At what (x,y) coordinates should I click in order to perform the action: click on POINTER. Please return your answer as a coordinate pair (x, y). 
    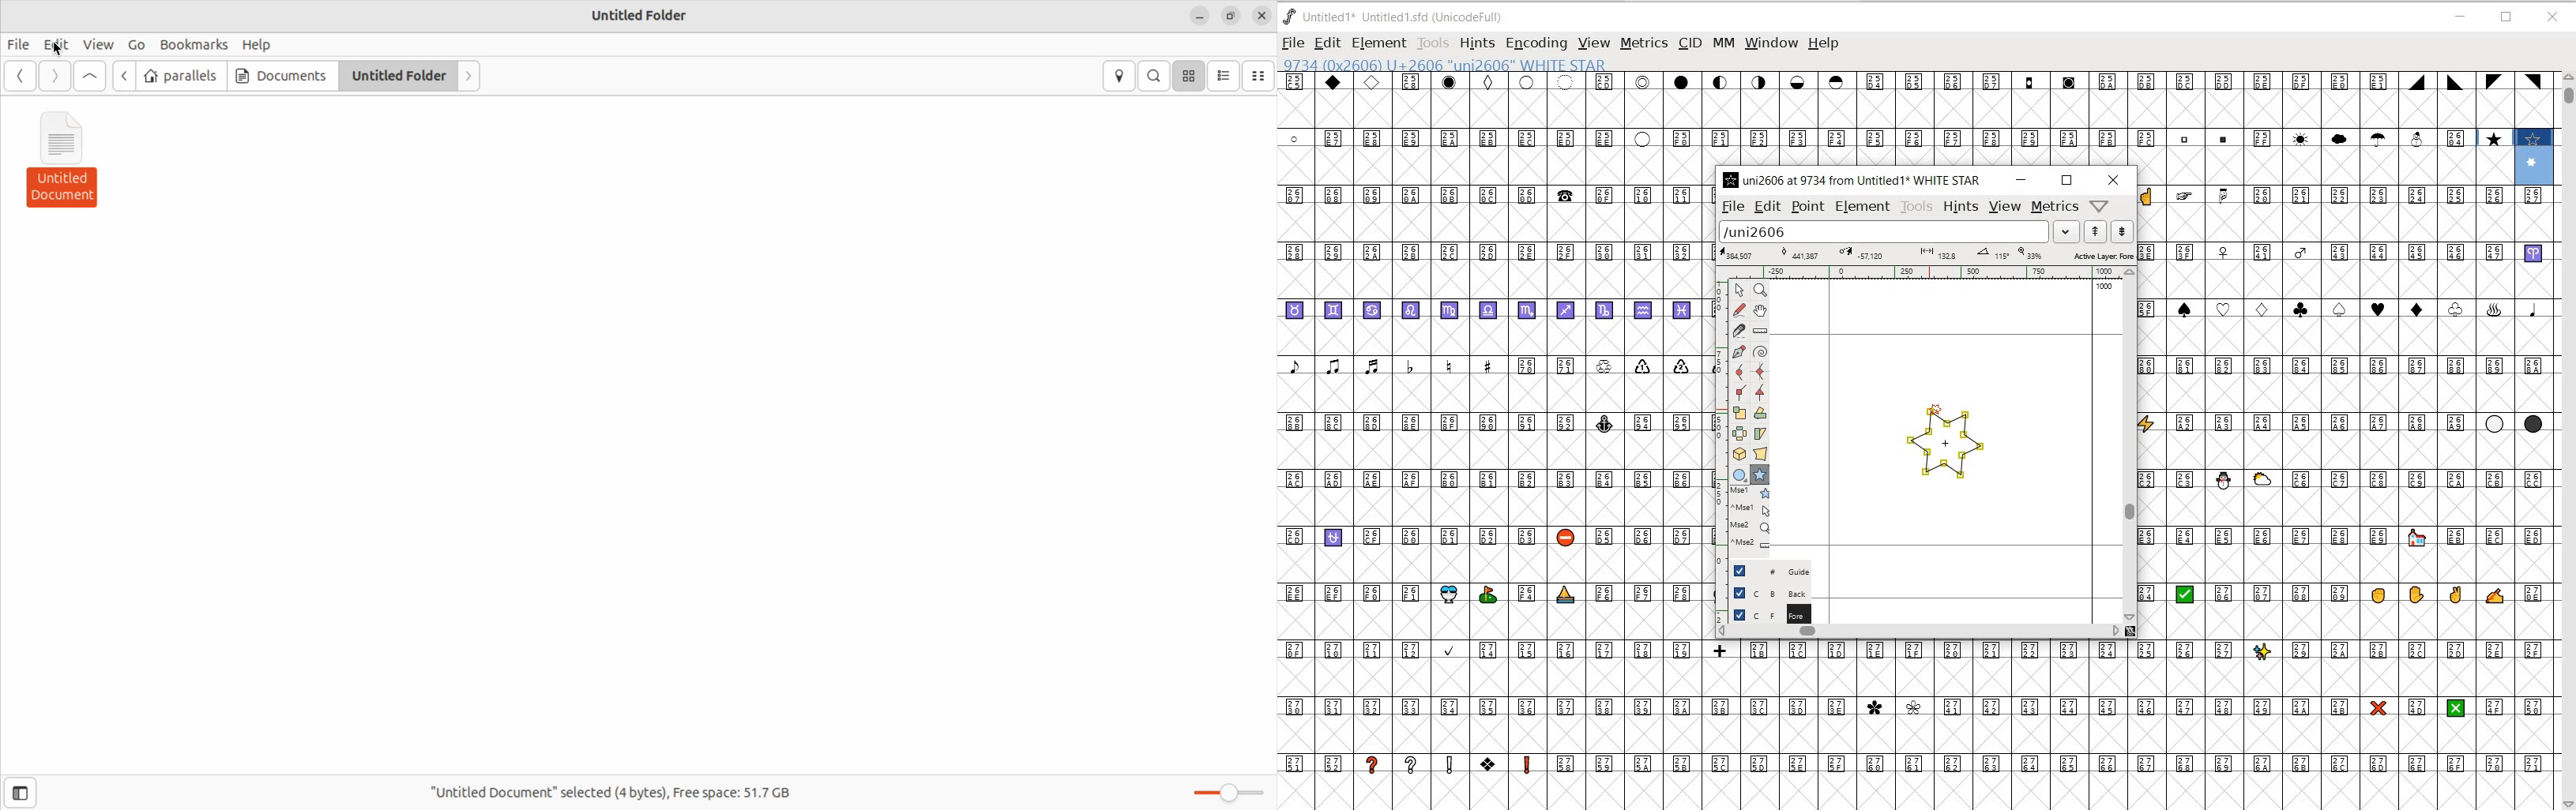
    Looking at the image, I should click on (1738, 290).